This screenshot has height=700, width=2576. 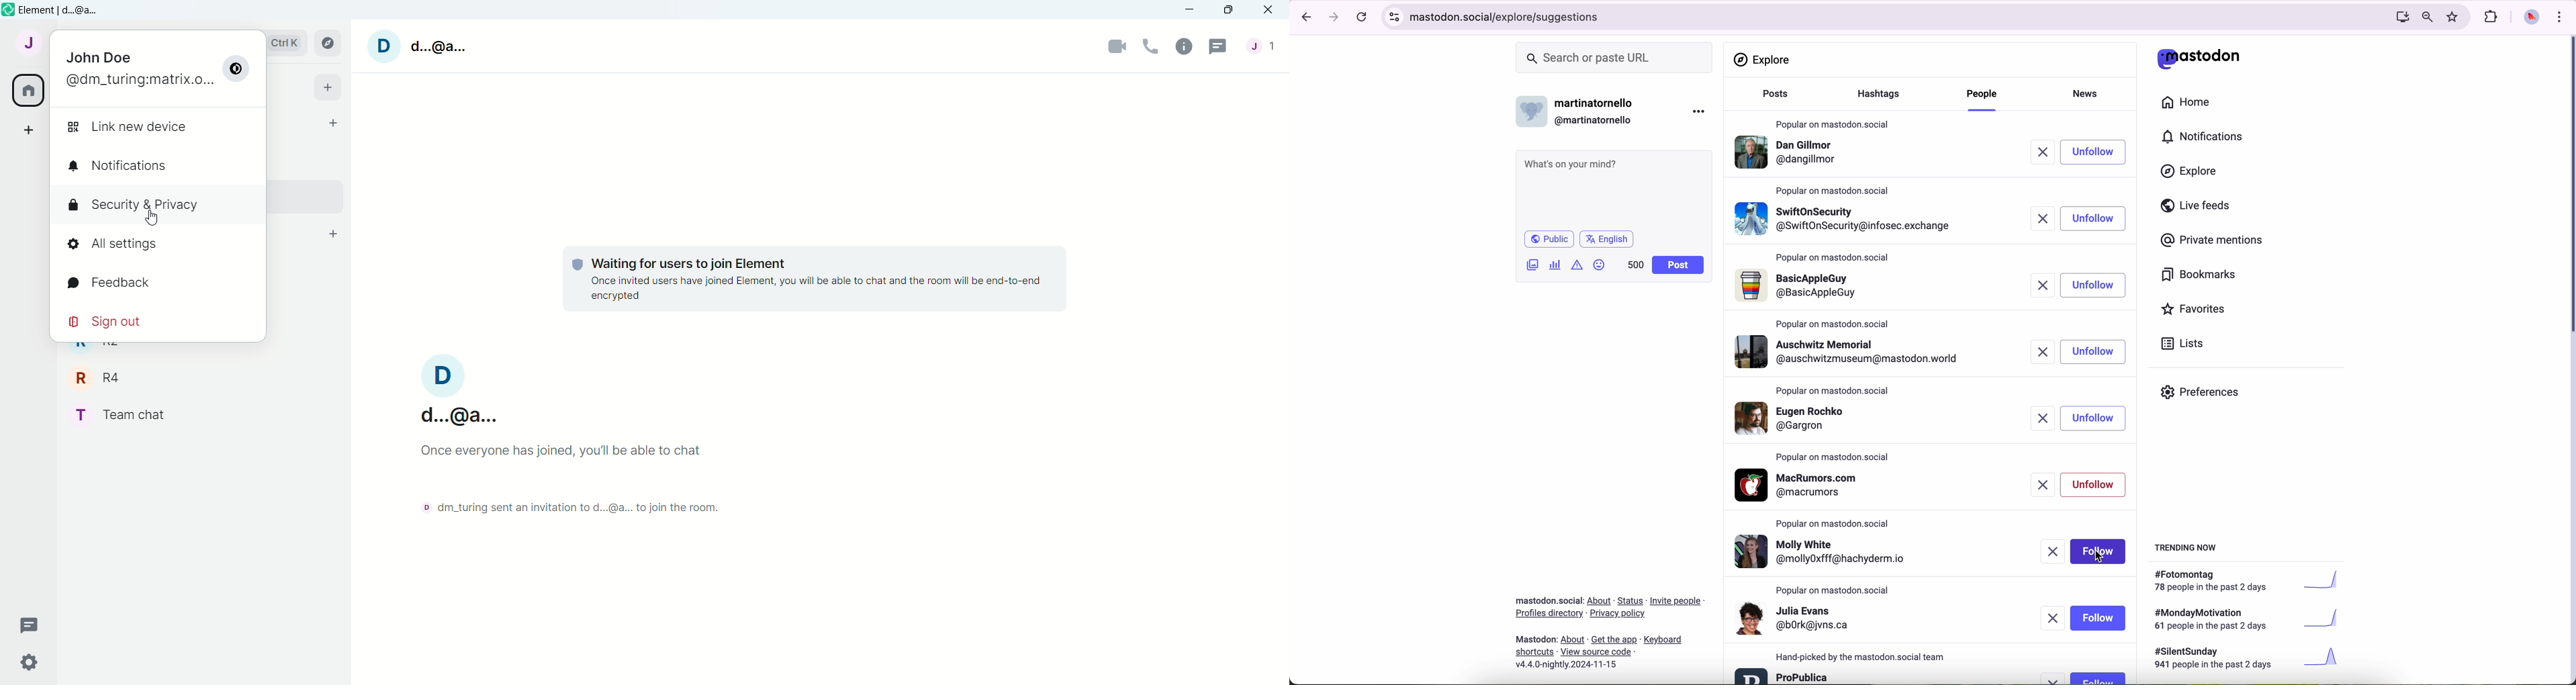 What do you see at coordinates (2054, 618) in the screenshot?
I see `remove` at bounding box center [2054, 618].